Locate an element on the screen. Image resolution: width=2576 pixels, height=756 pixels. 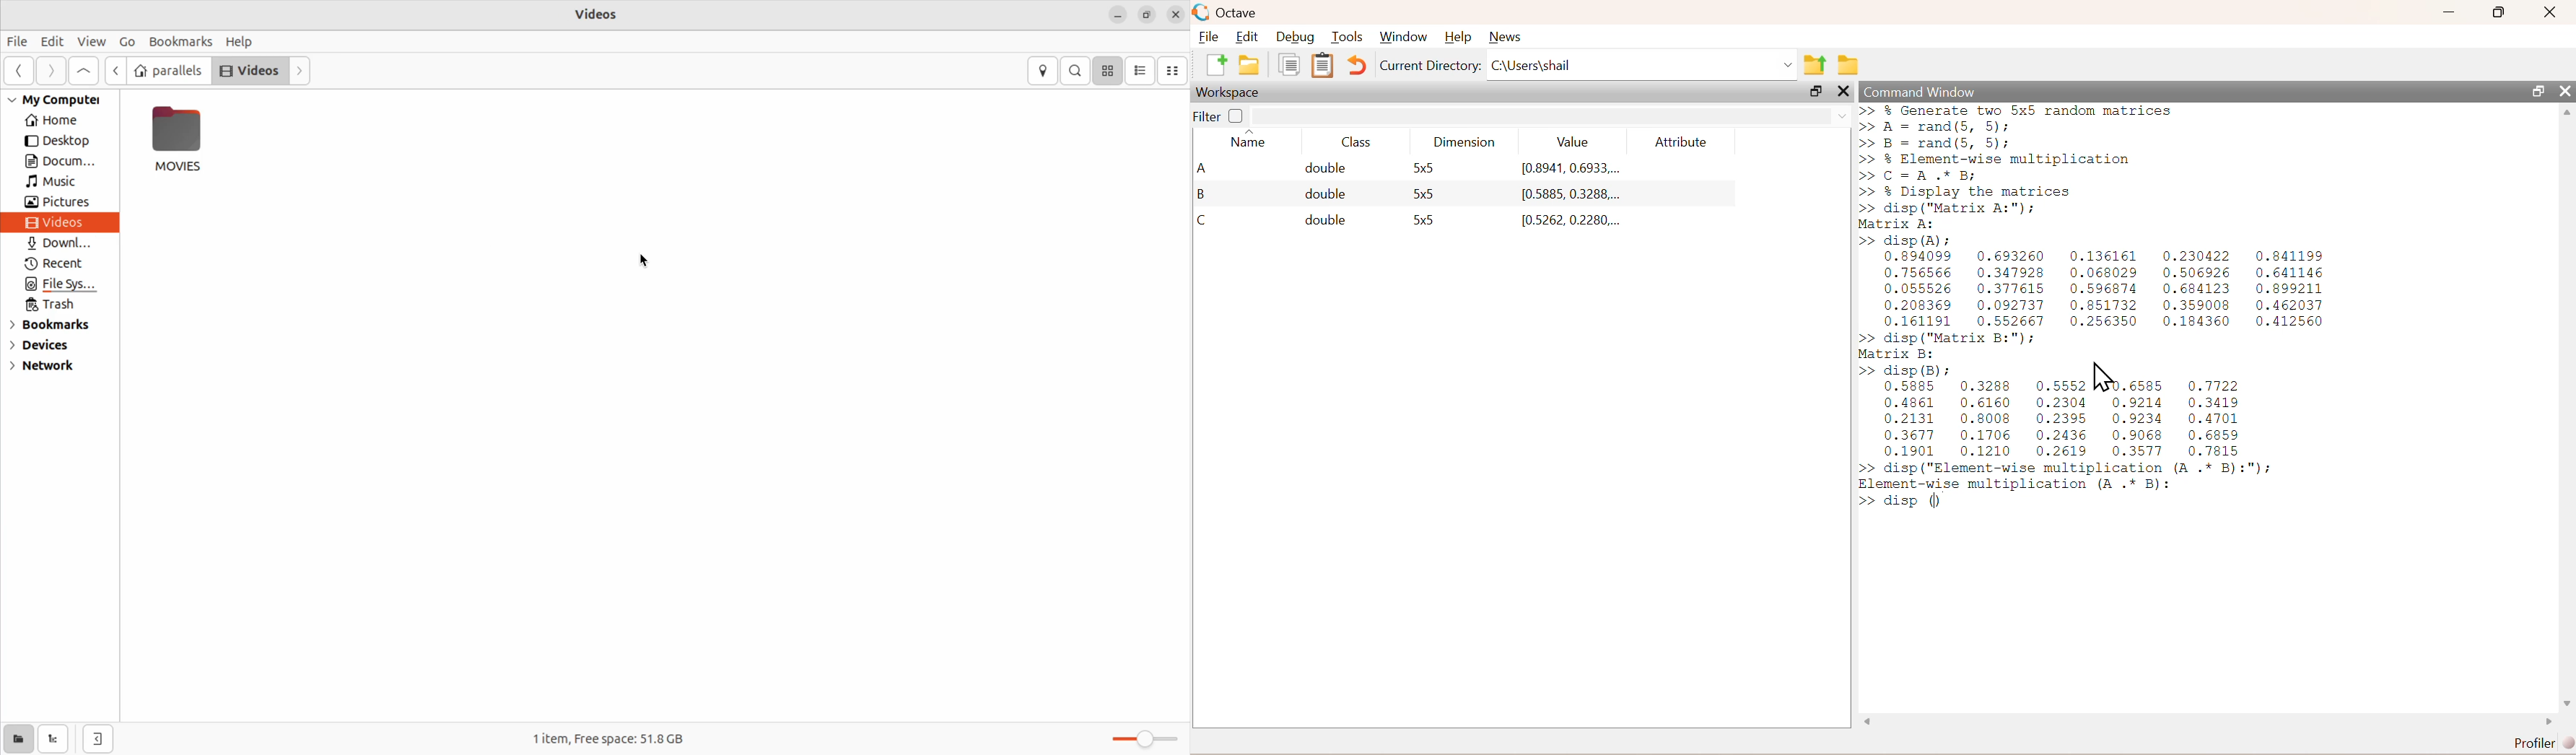
Help is located at coordinates (240, 41).